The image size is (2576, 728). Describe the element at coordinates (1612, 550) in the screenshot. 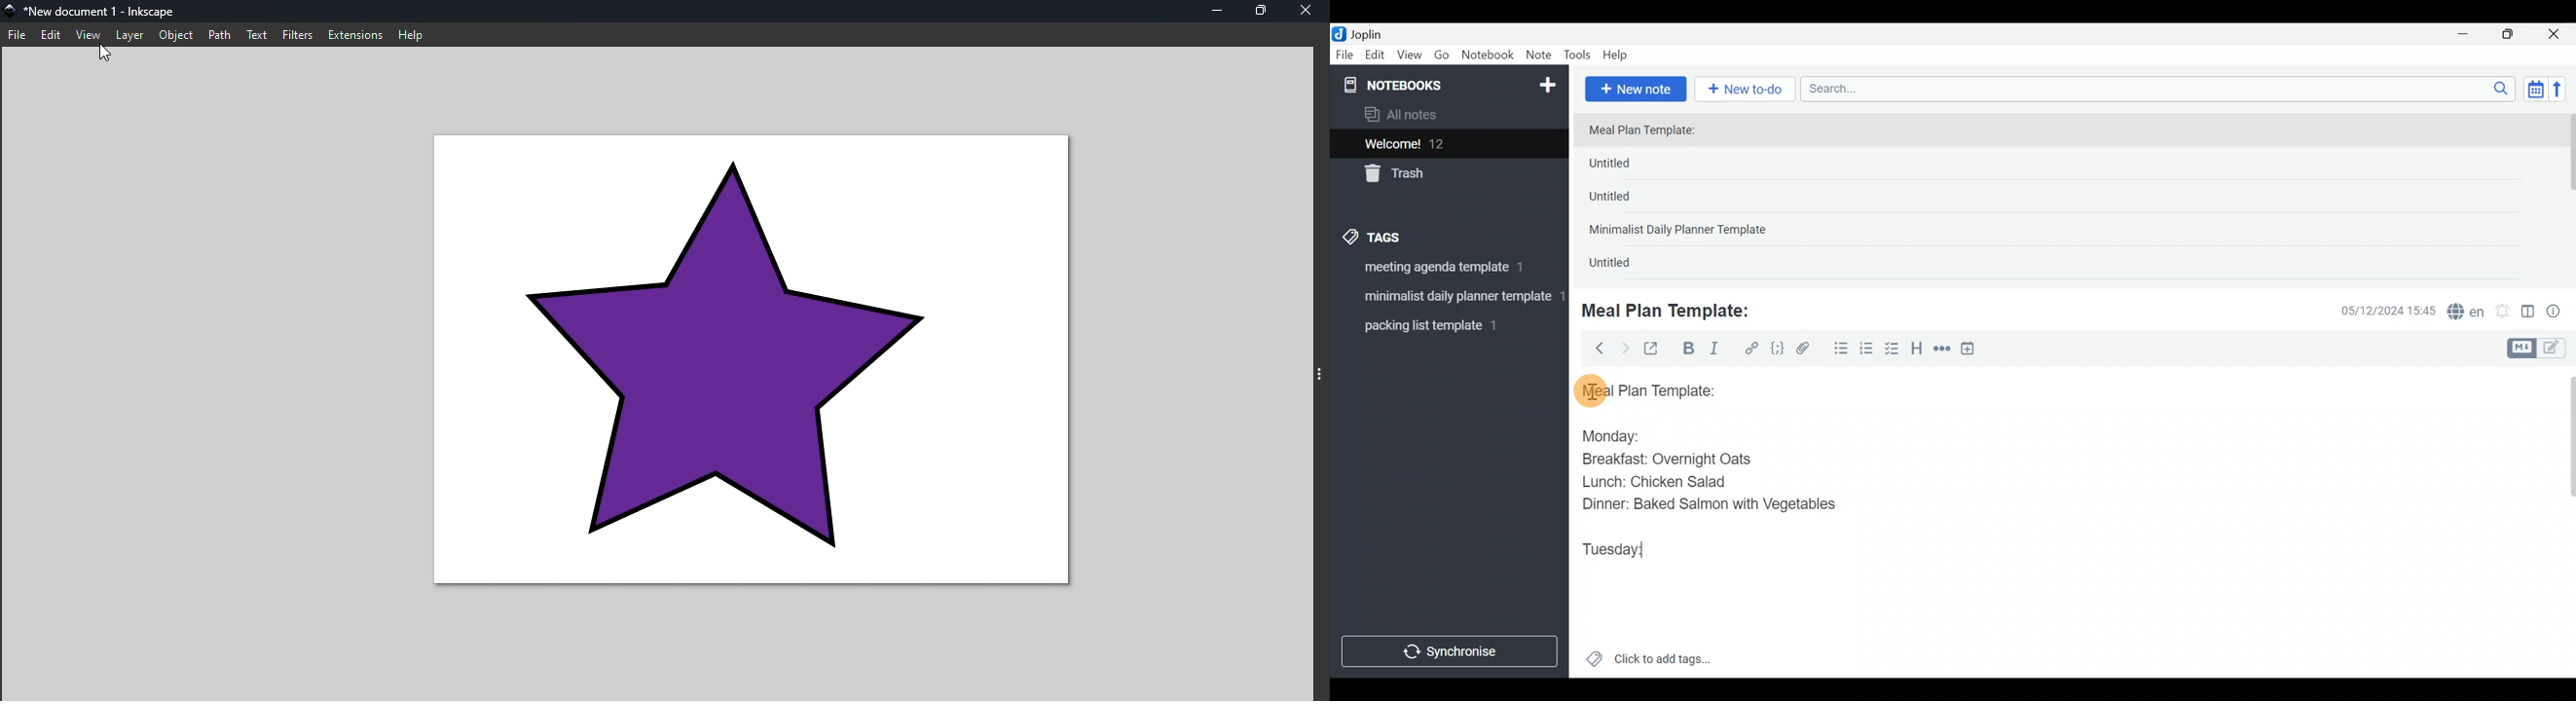

I see `Tuesday:` at that location.